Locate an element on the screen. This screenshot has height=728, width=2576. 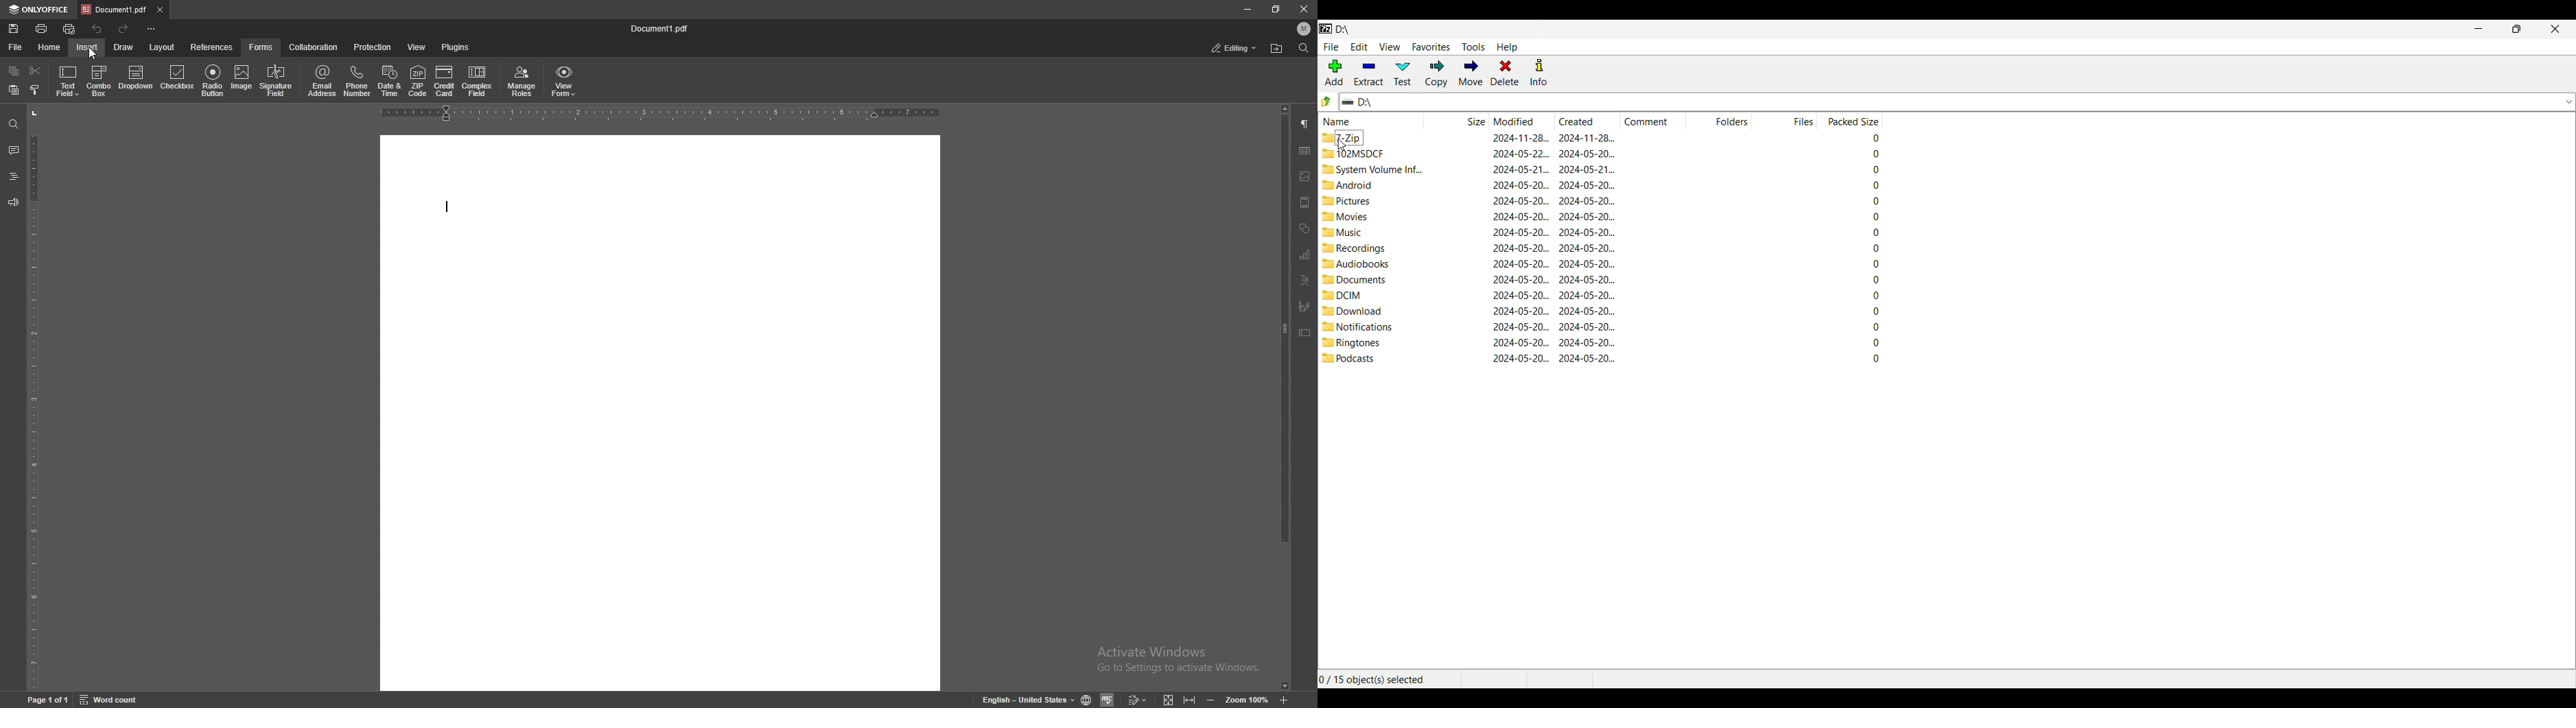
Add is located at coordinates (1334, 72).